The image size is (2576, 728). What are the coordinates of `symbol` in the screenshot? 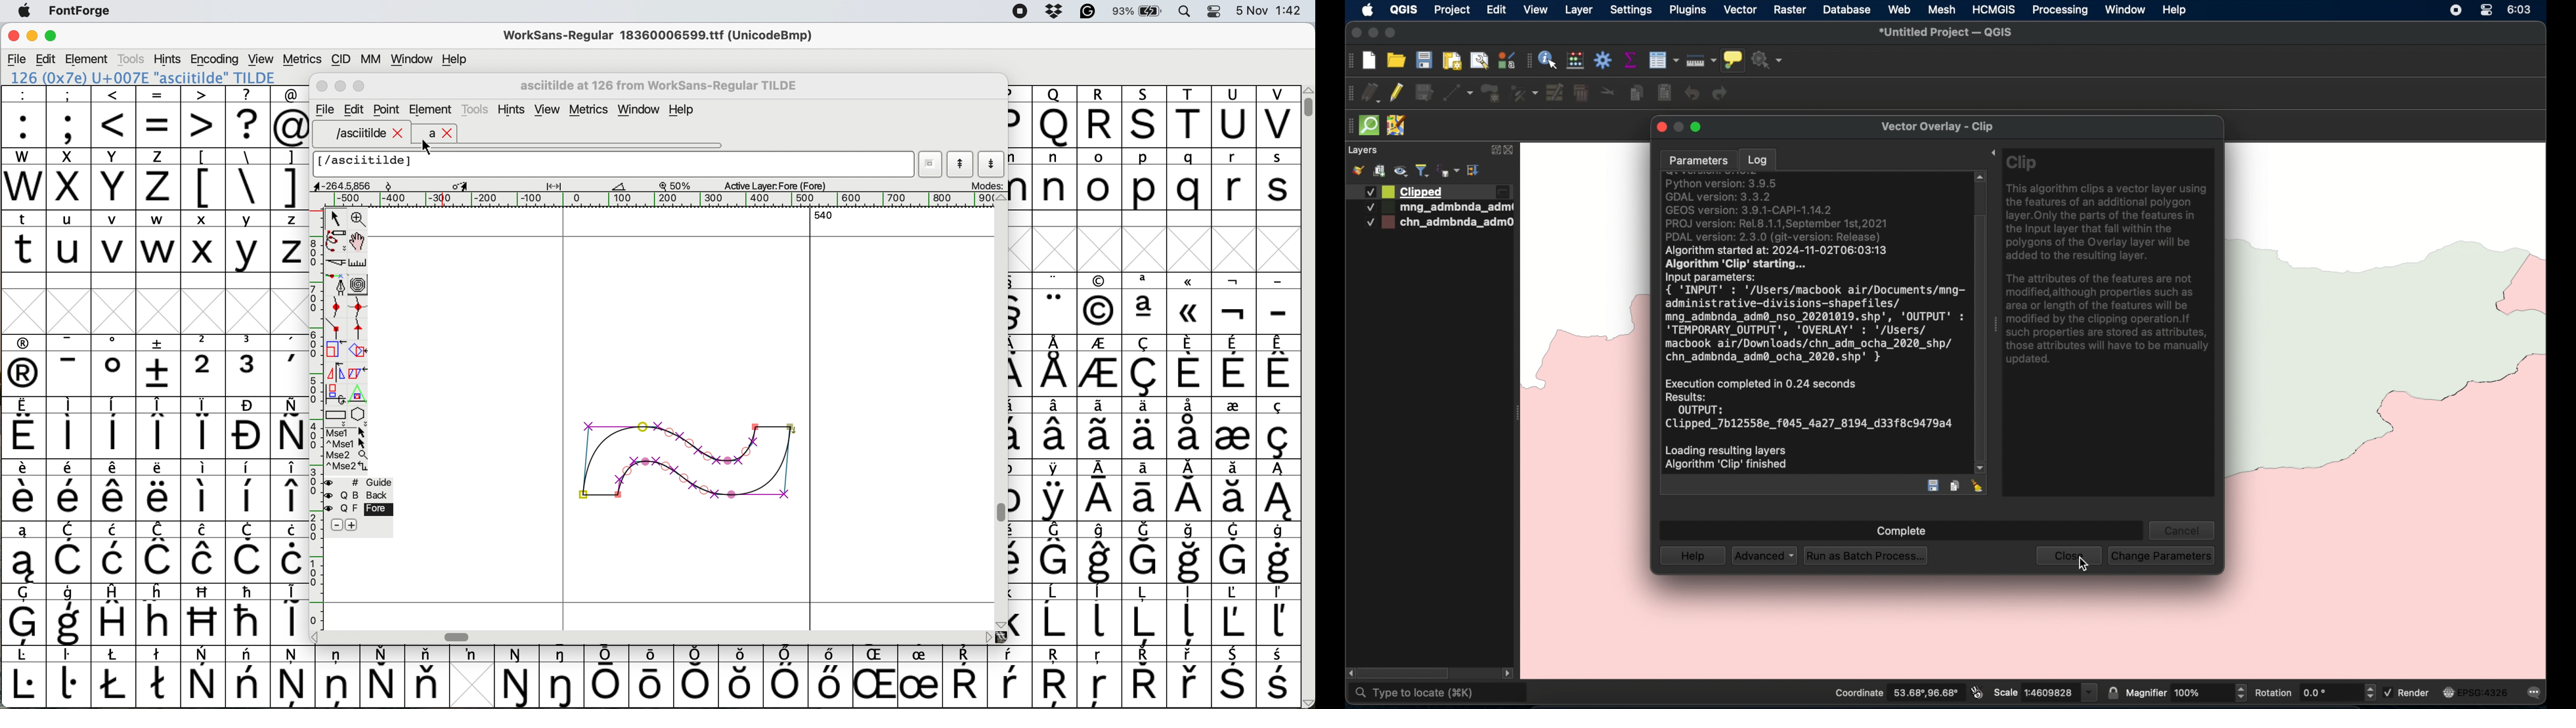 It's located at (1235, 677).